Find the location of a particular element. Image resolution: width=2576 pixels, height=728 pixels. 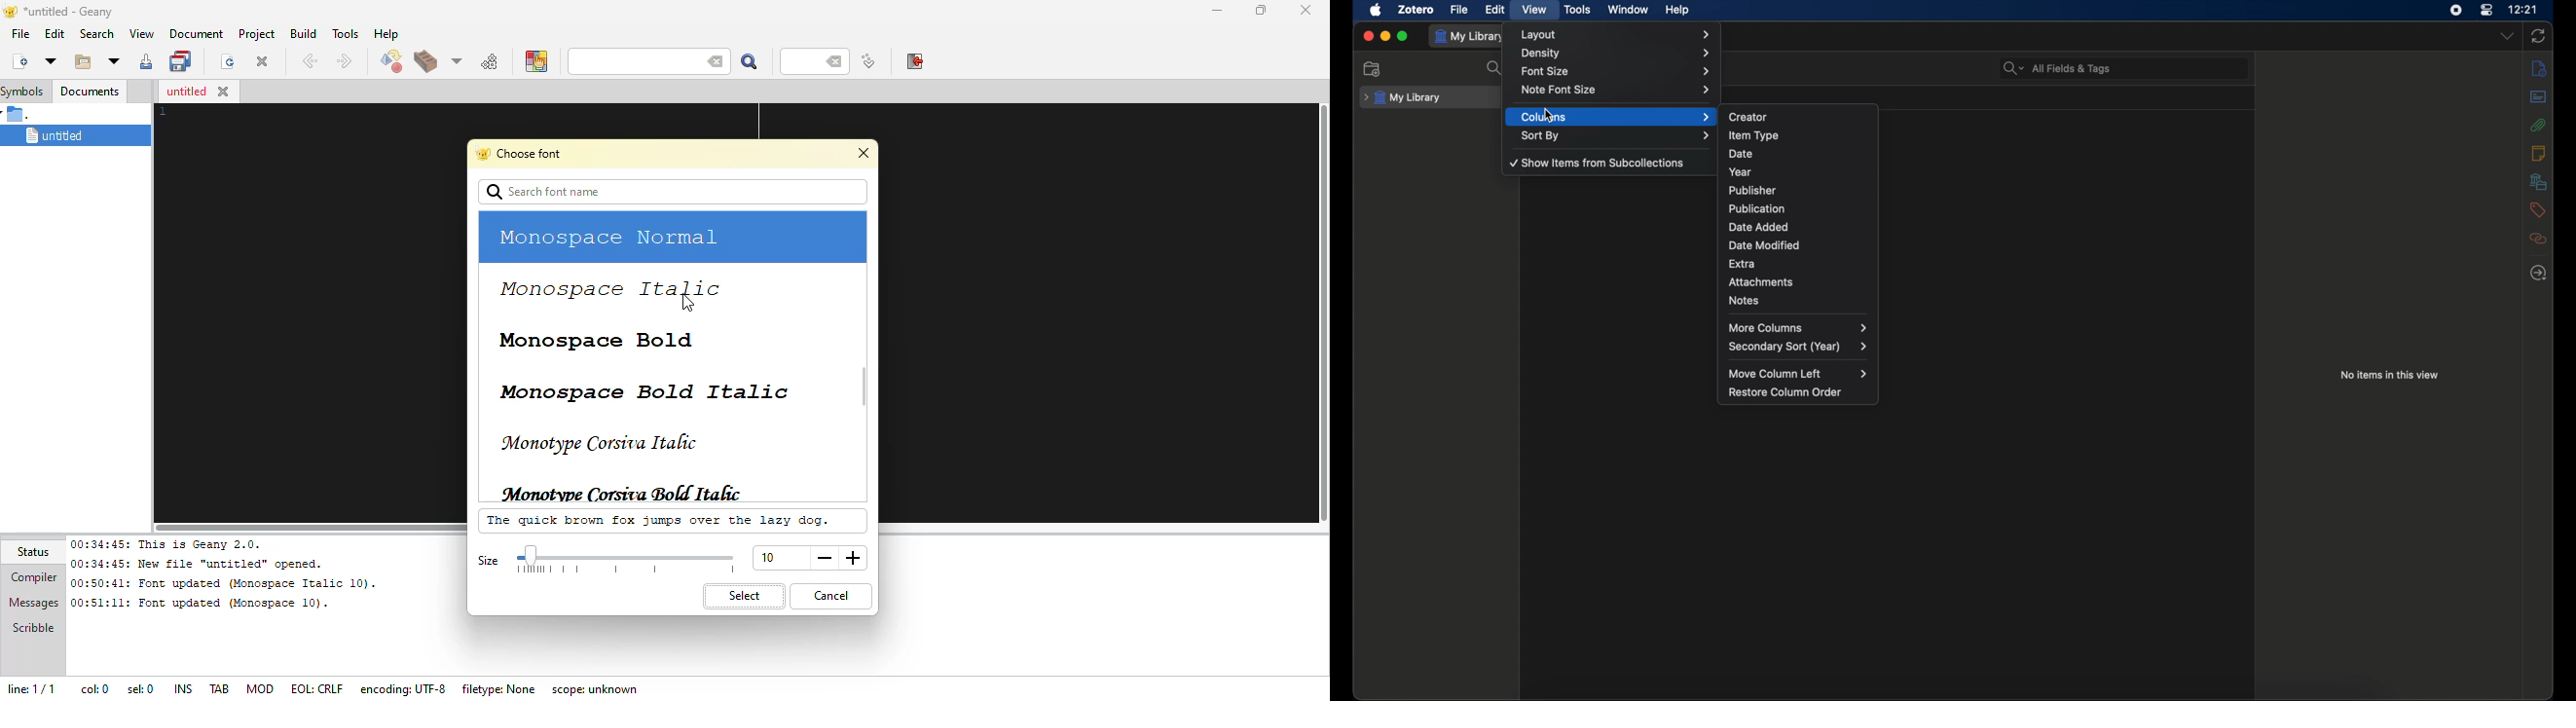

build is located at coordinates (303, 33).